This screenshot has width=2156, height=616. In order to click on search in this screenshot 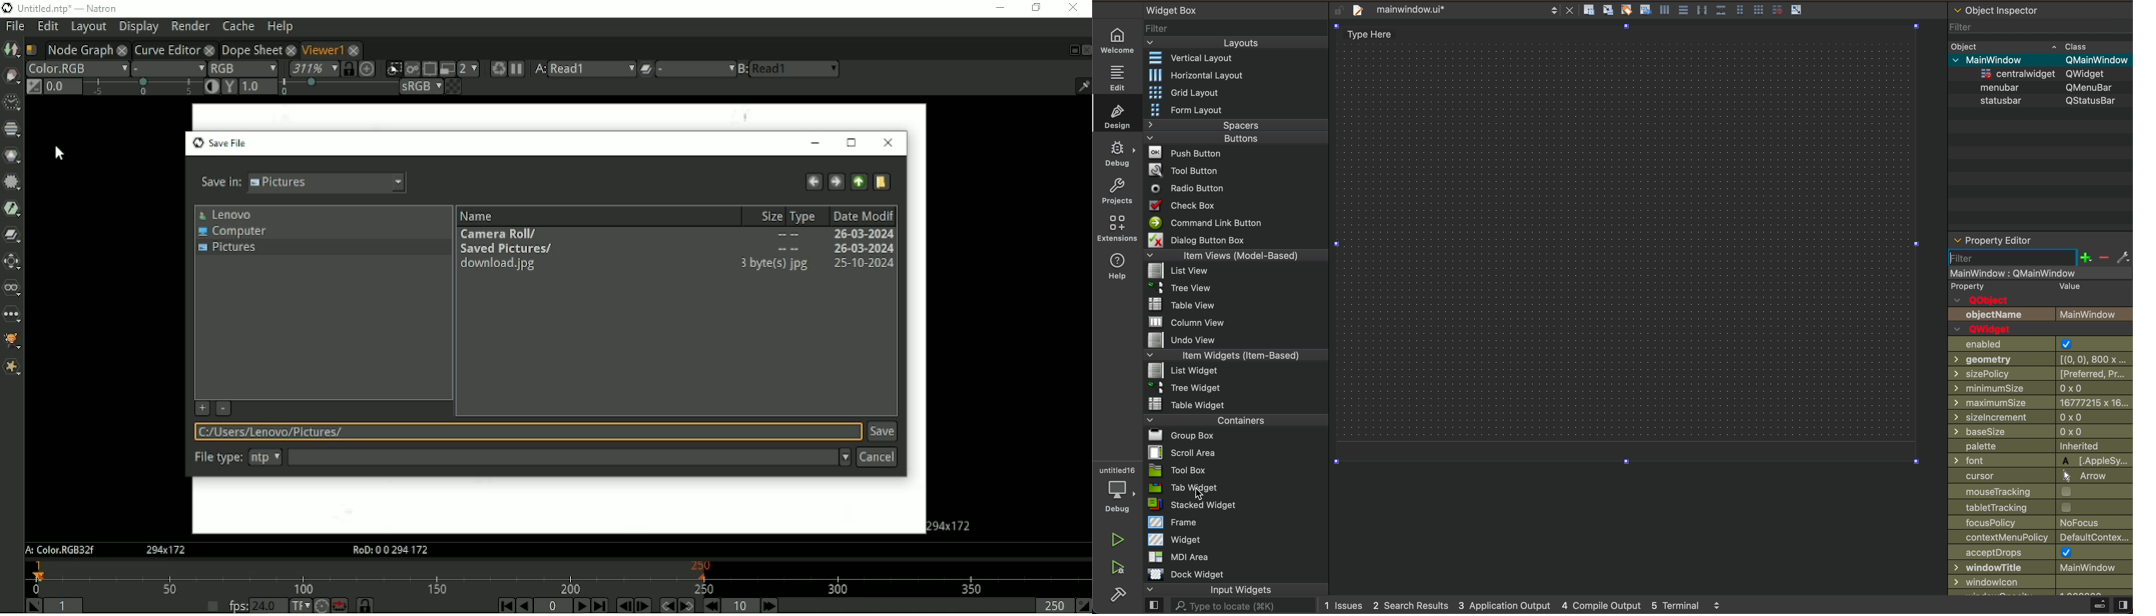, I will do `click(1236, 605)`.